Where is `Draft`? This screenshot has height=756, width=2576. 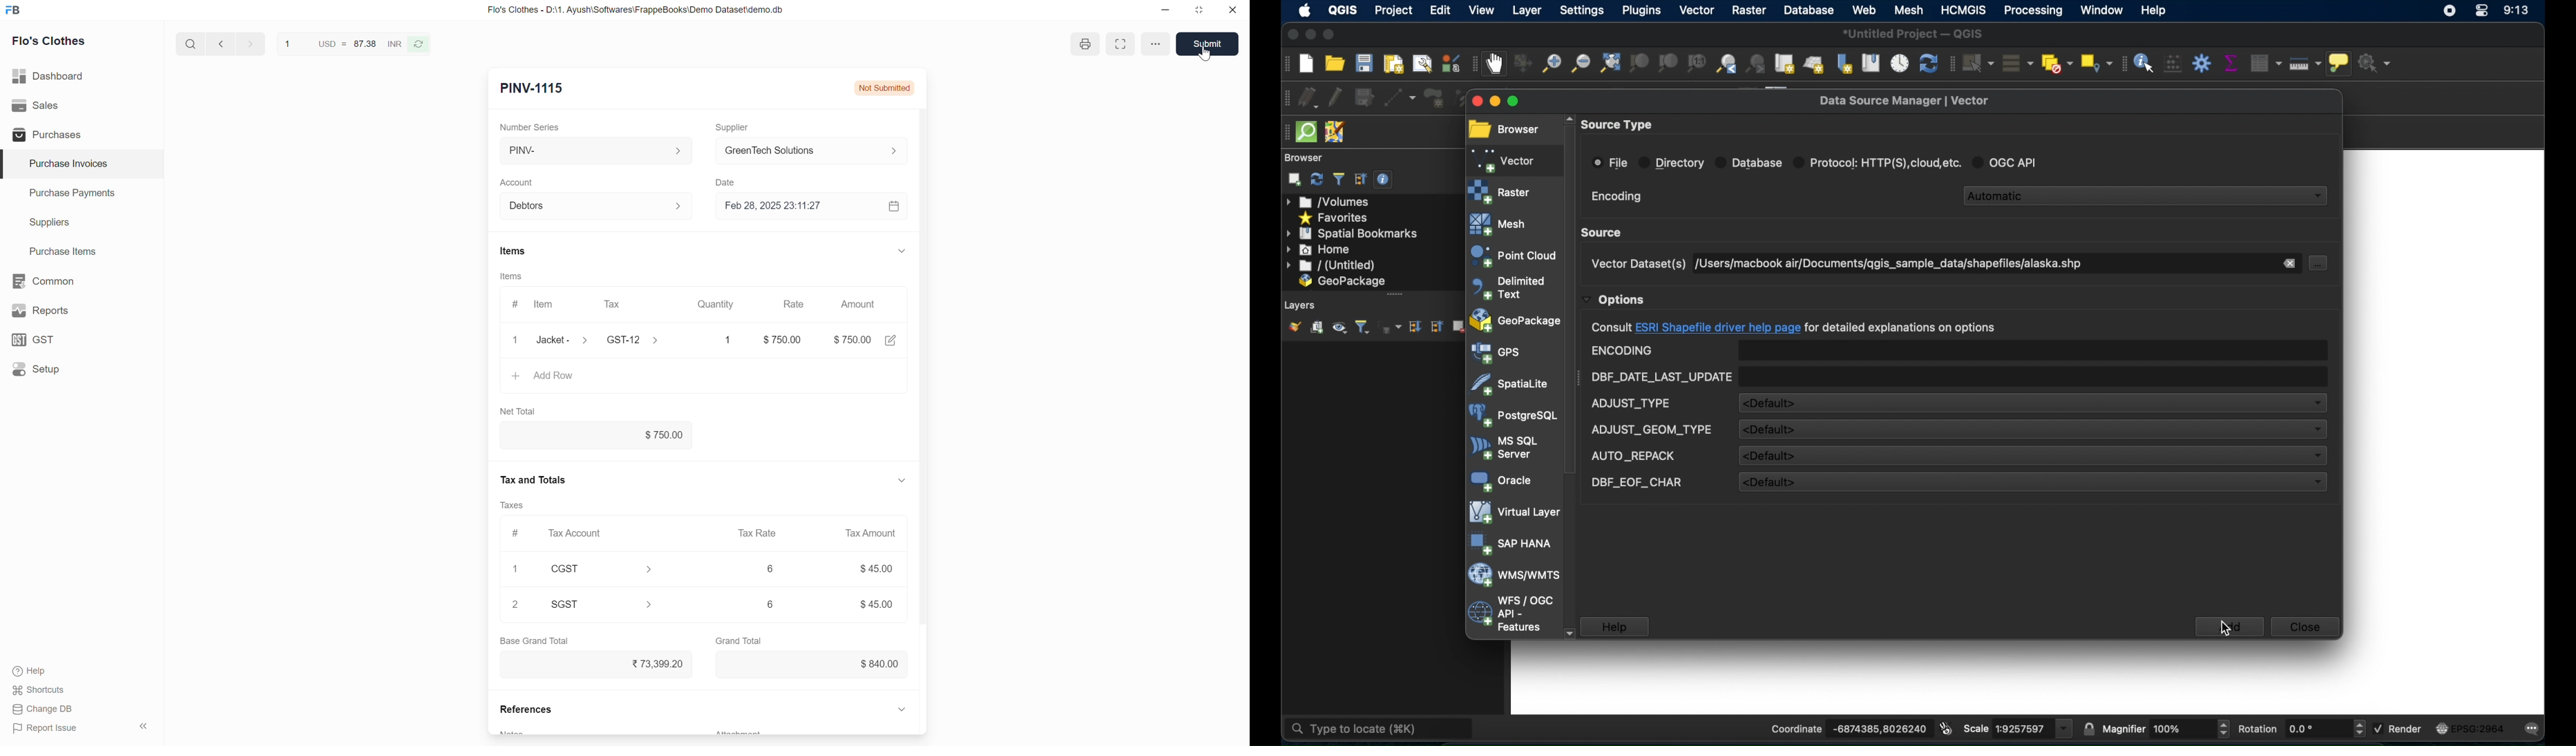
Draft is located at coordinates (901, 88).